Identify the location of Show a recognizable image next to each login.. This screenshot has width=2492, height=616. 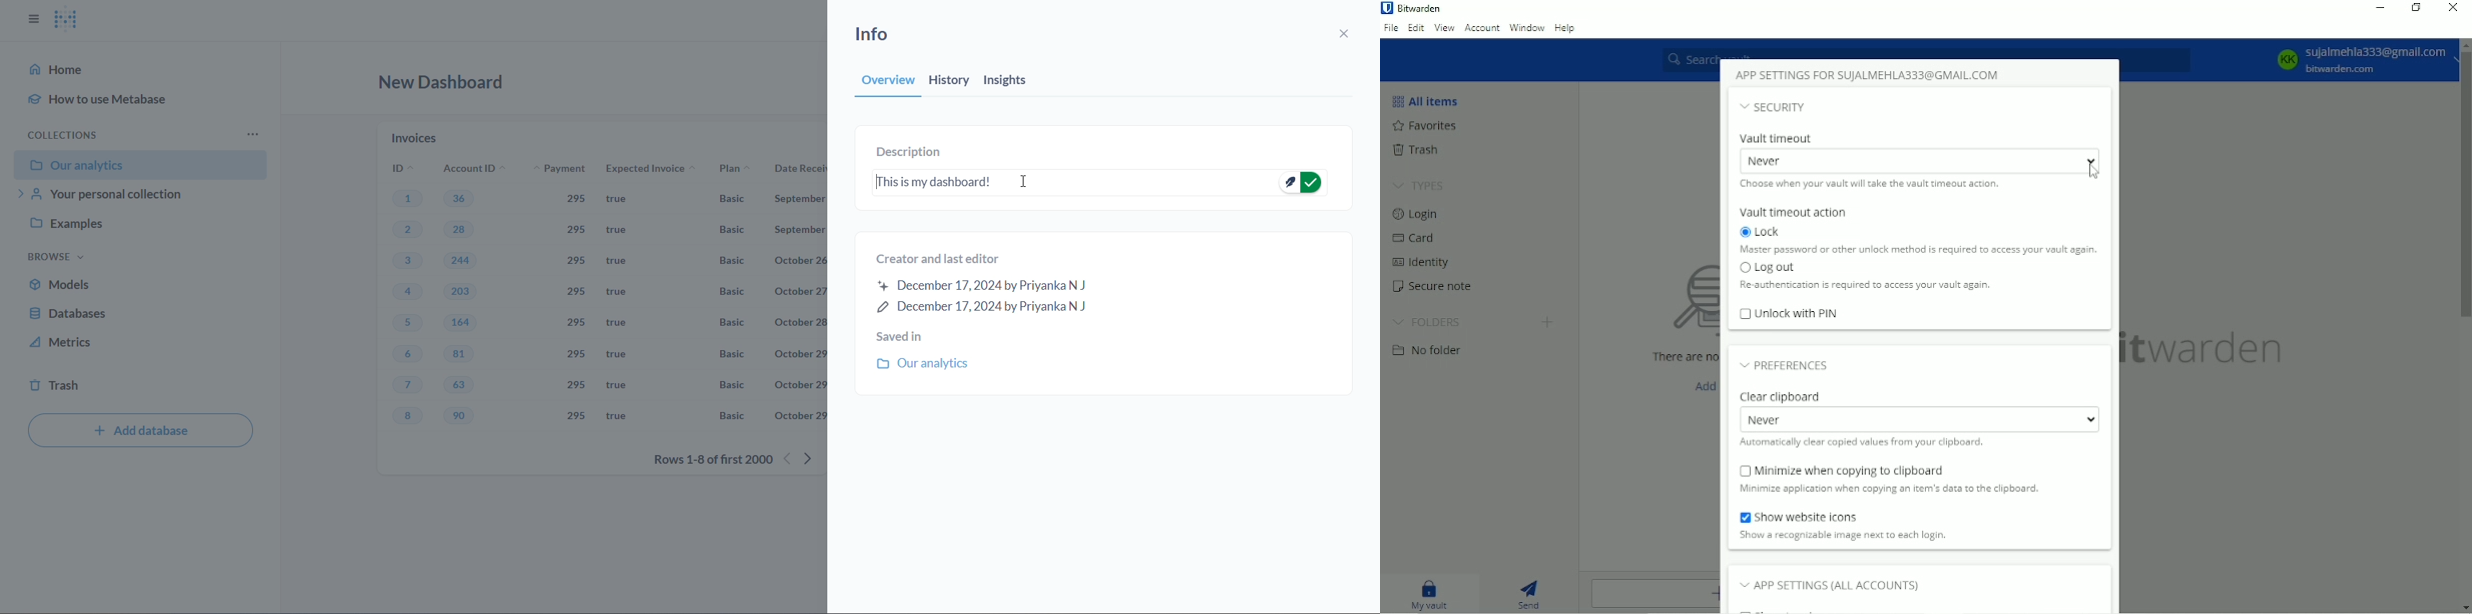
(1843, 535).